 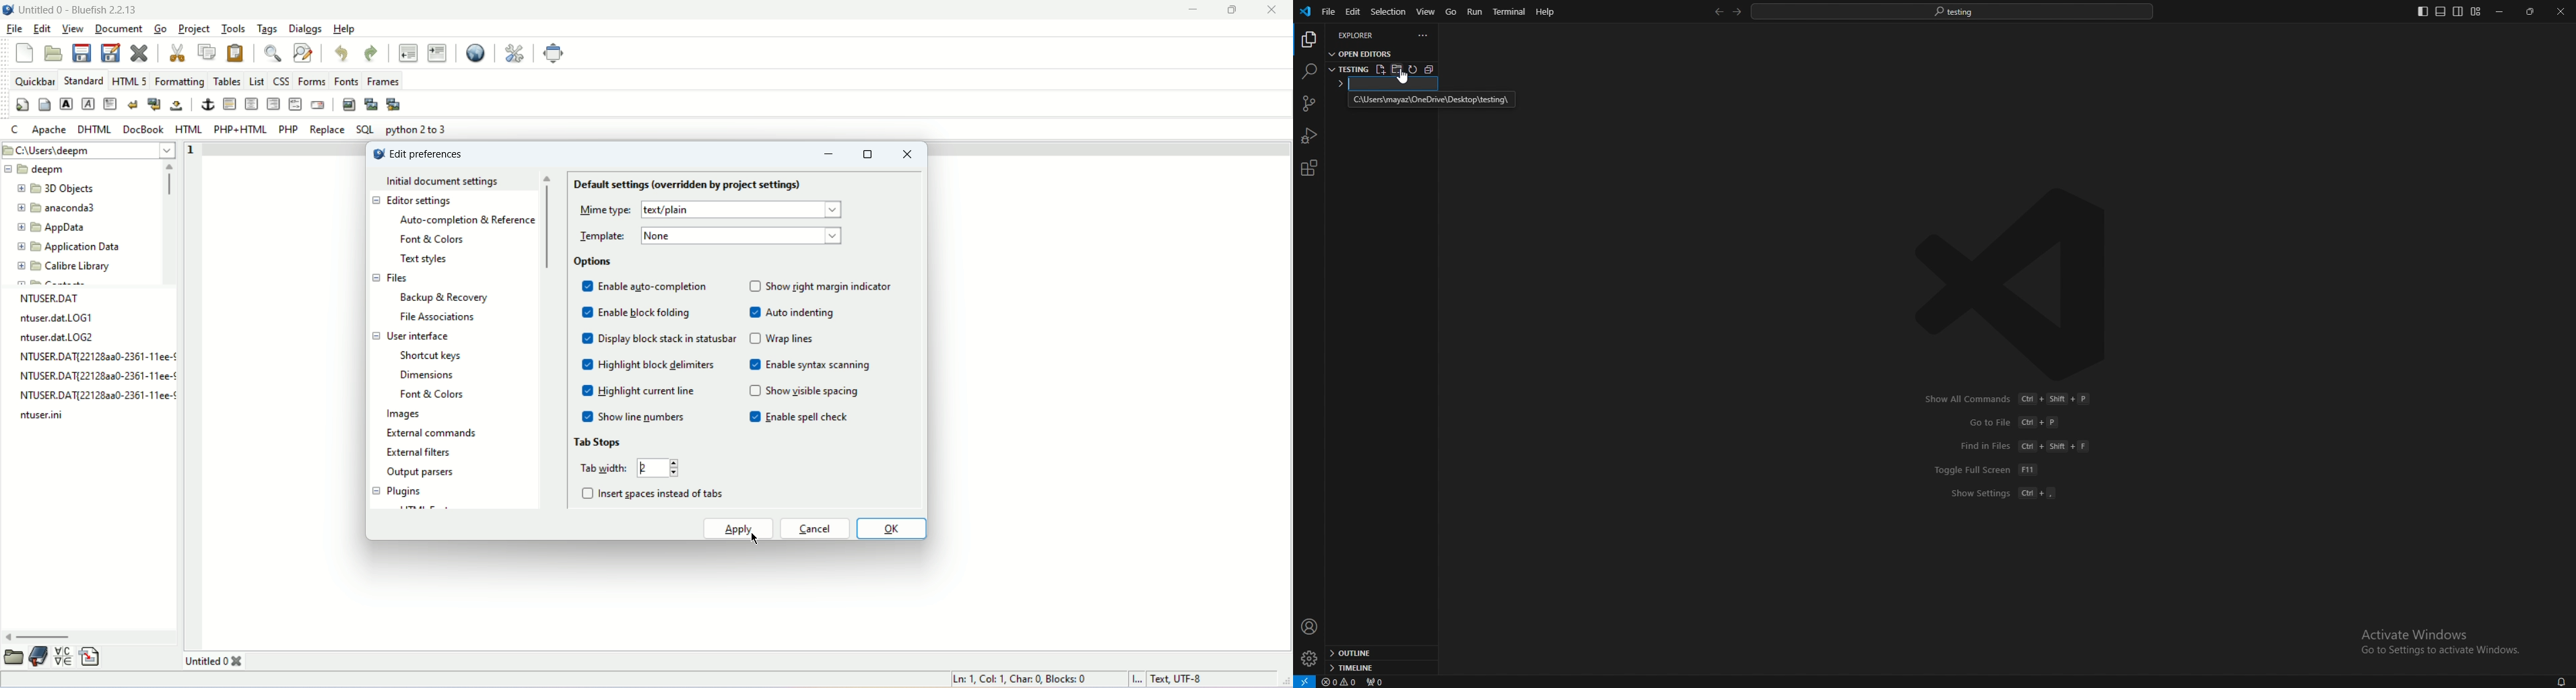 What do you see at coordinates (94, 357) in the screenshot?
I see `NTUSER.DAT{22128aa0-2361-11ee-¢` at bounding box center [94, 357].